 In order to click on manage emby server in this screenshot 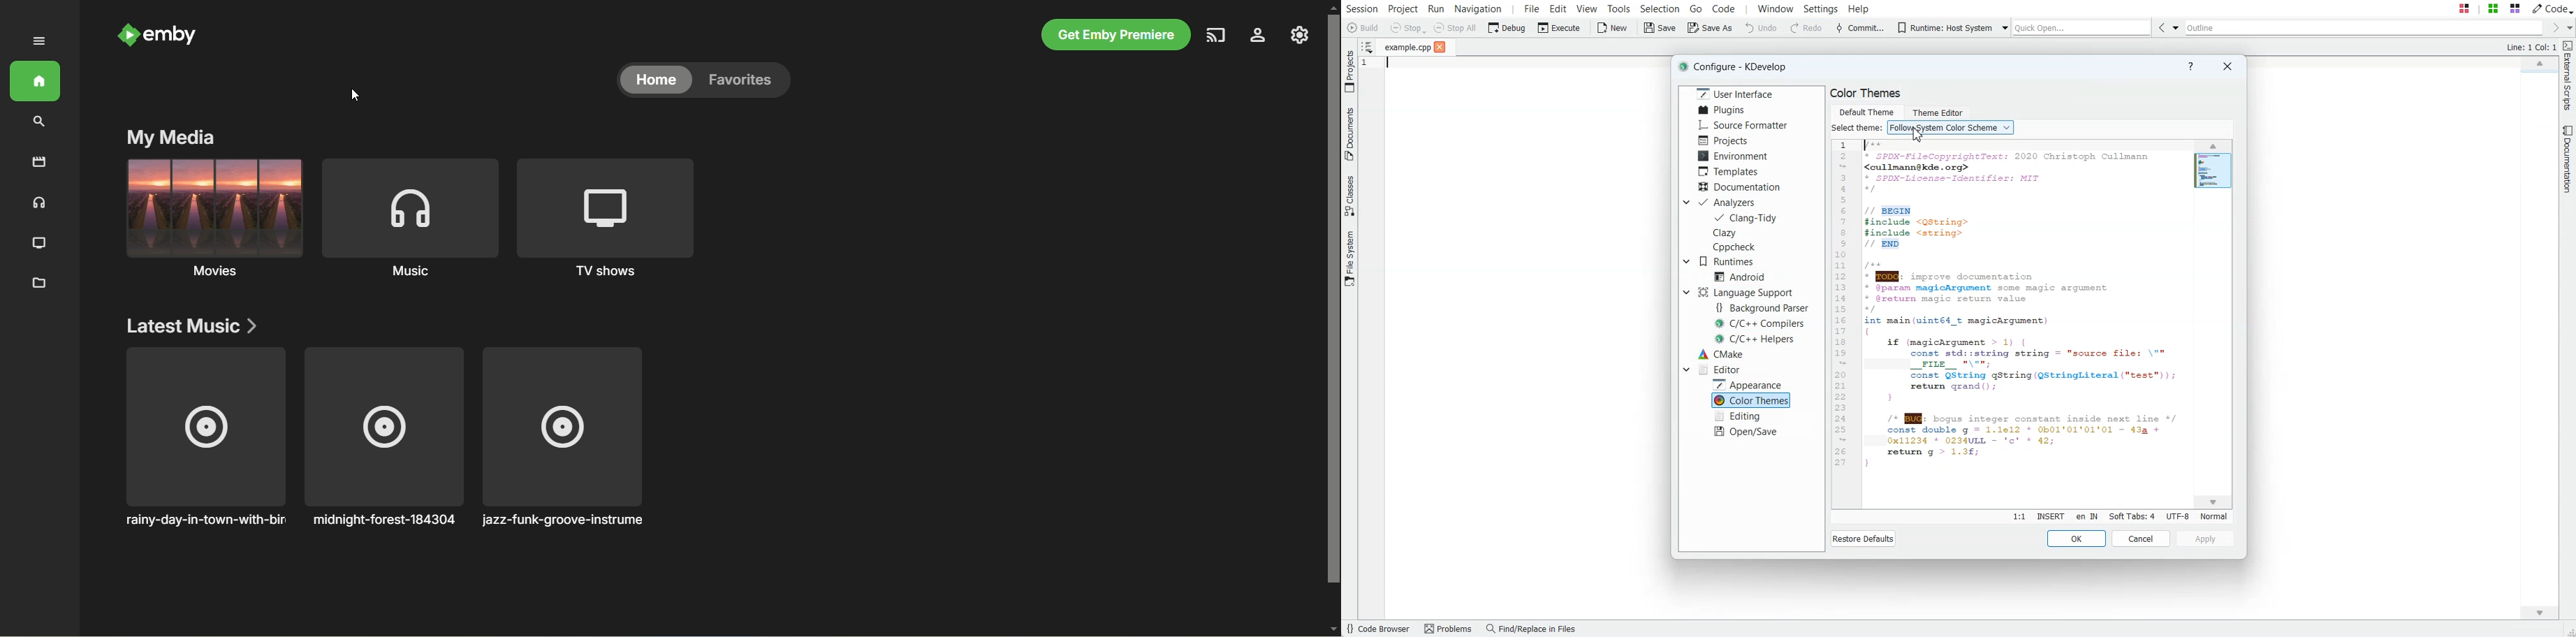, I will do `click(1300, 36)`.